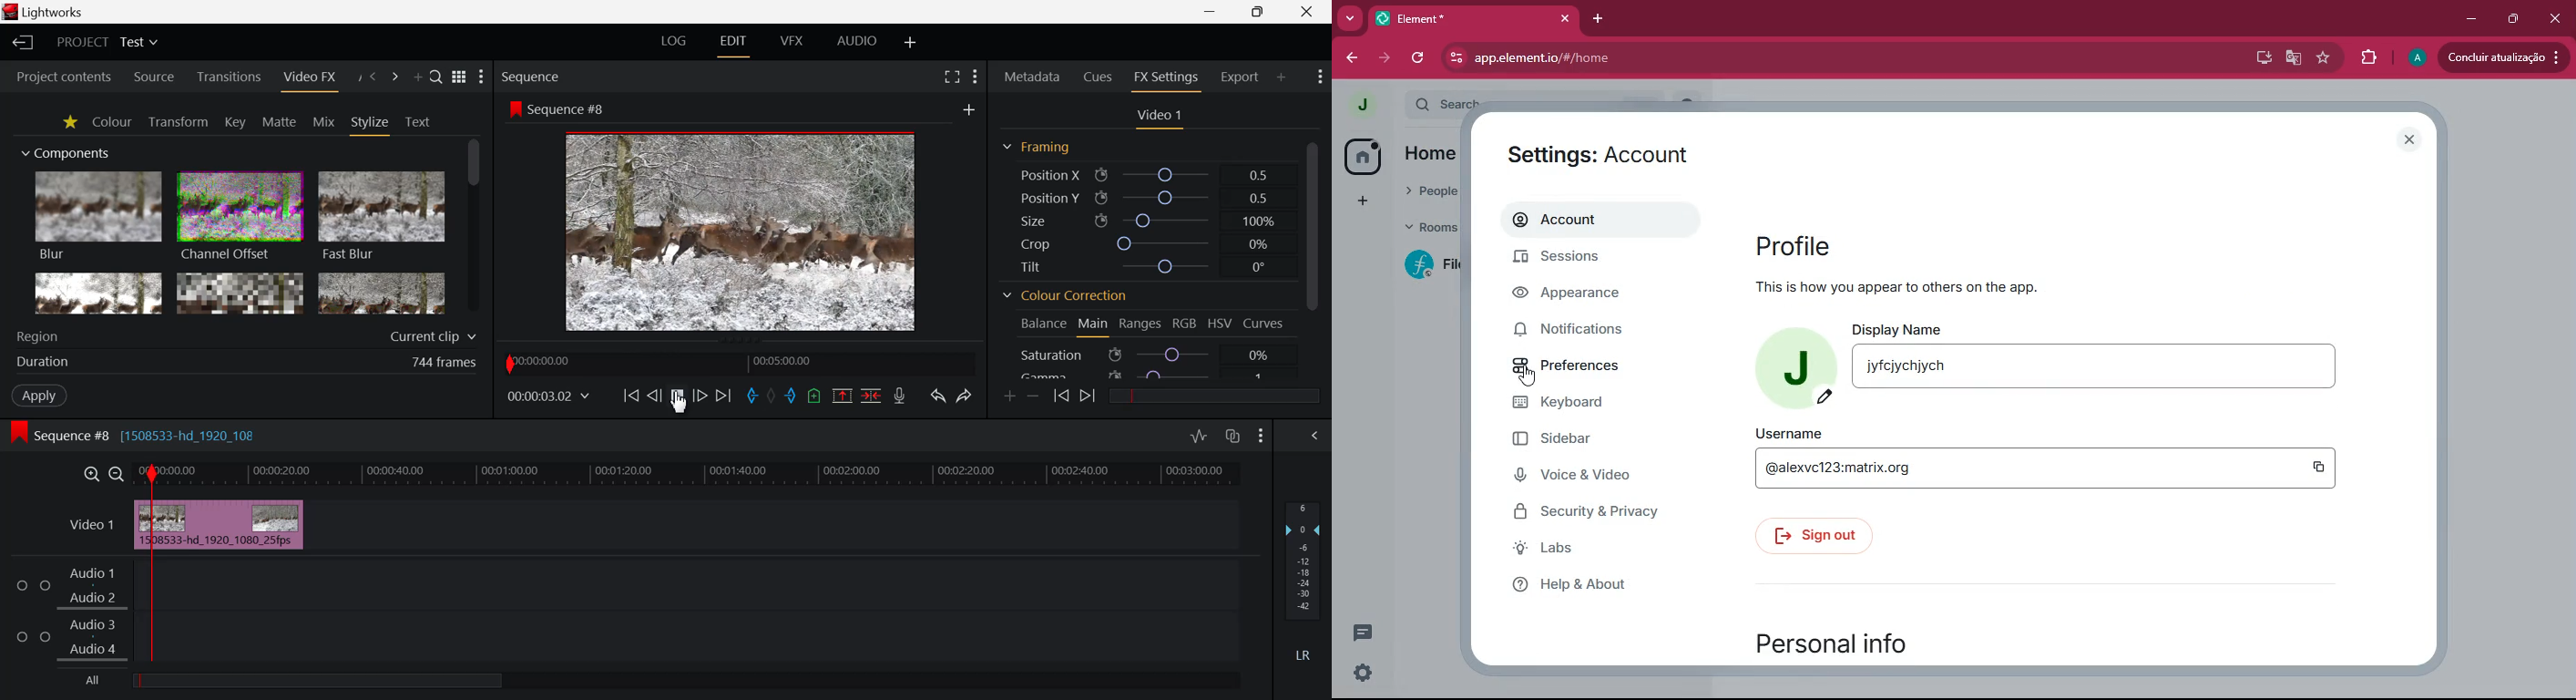  Describe the element at coordinates (549, 396) in the screenshot. I see `Frame Time` at that location.